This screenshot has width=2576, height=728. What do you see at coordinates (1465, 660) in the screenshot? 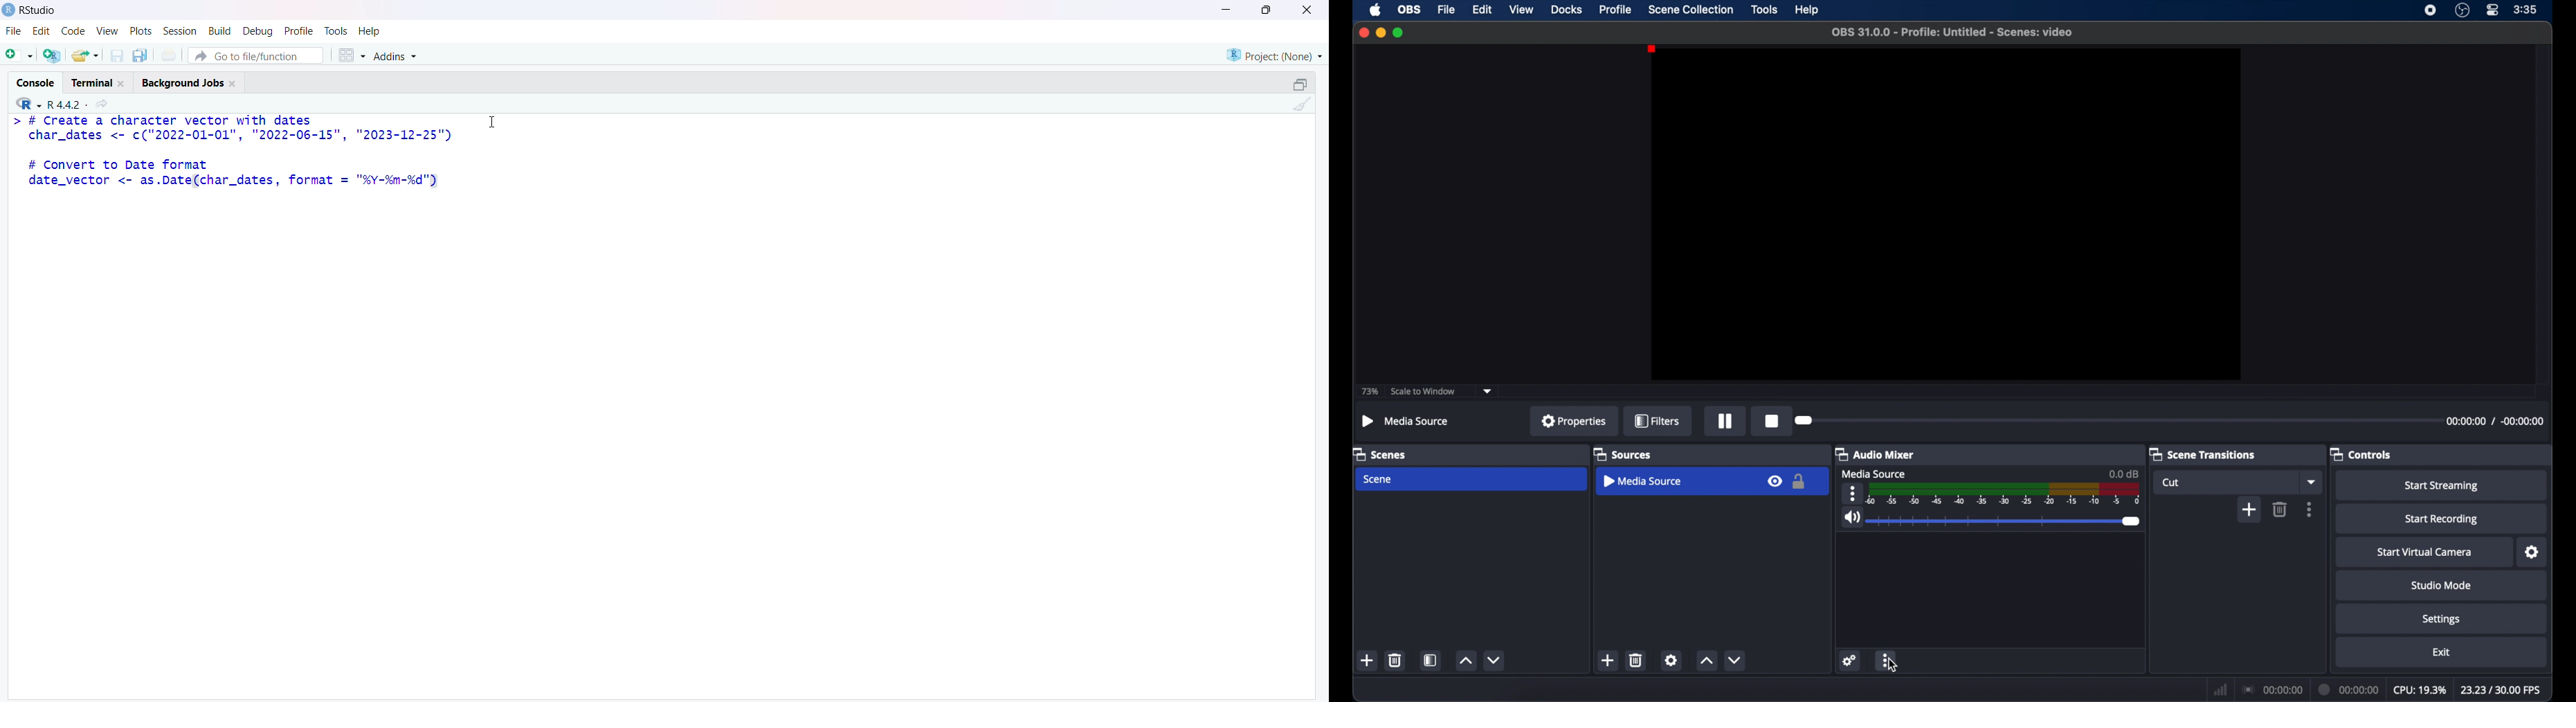
I see `increment` at bounding box center [1465, 660].